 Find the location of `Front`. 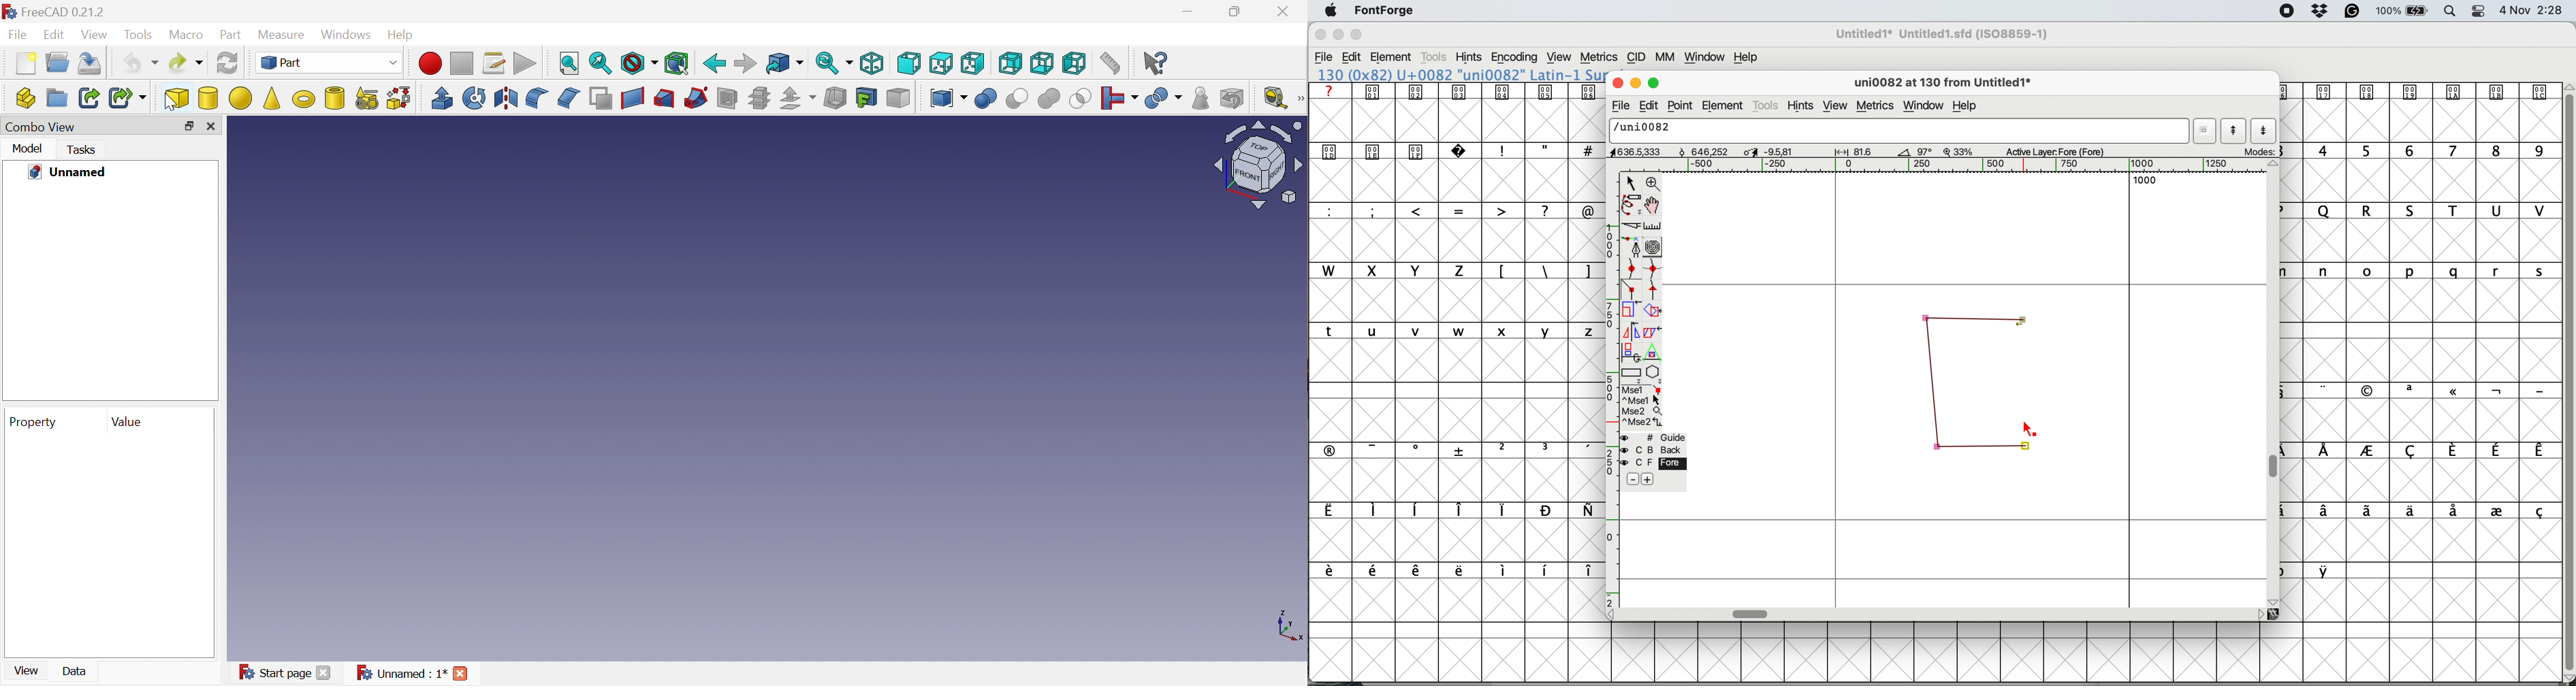

Front is located at coordinates (909, 64).